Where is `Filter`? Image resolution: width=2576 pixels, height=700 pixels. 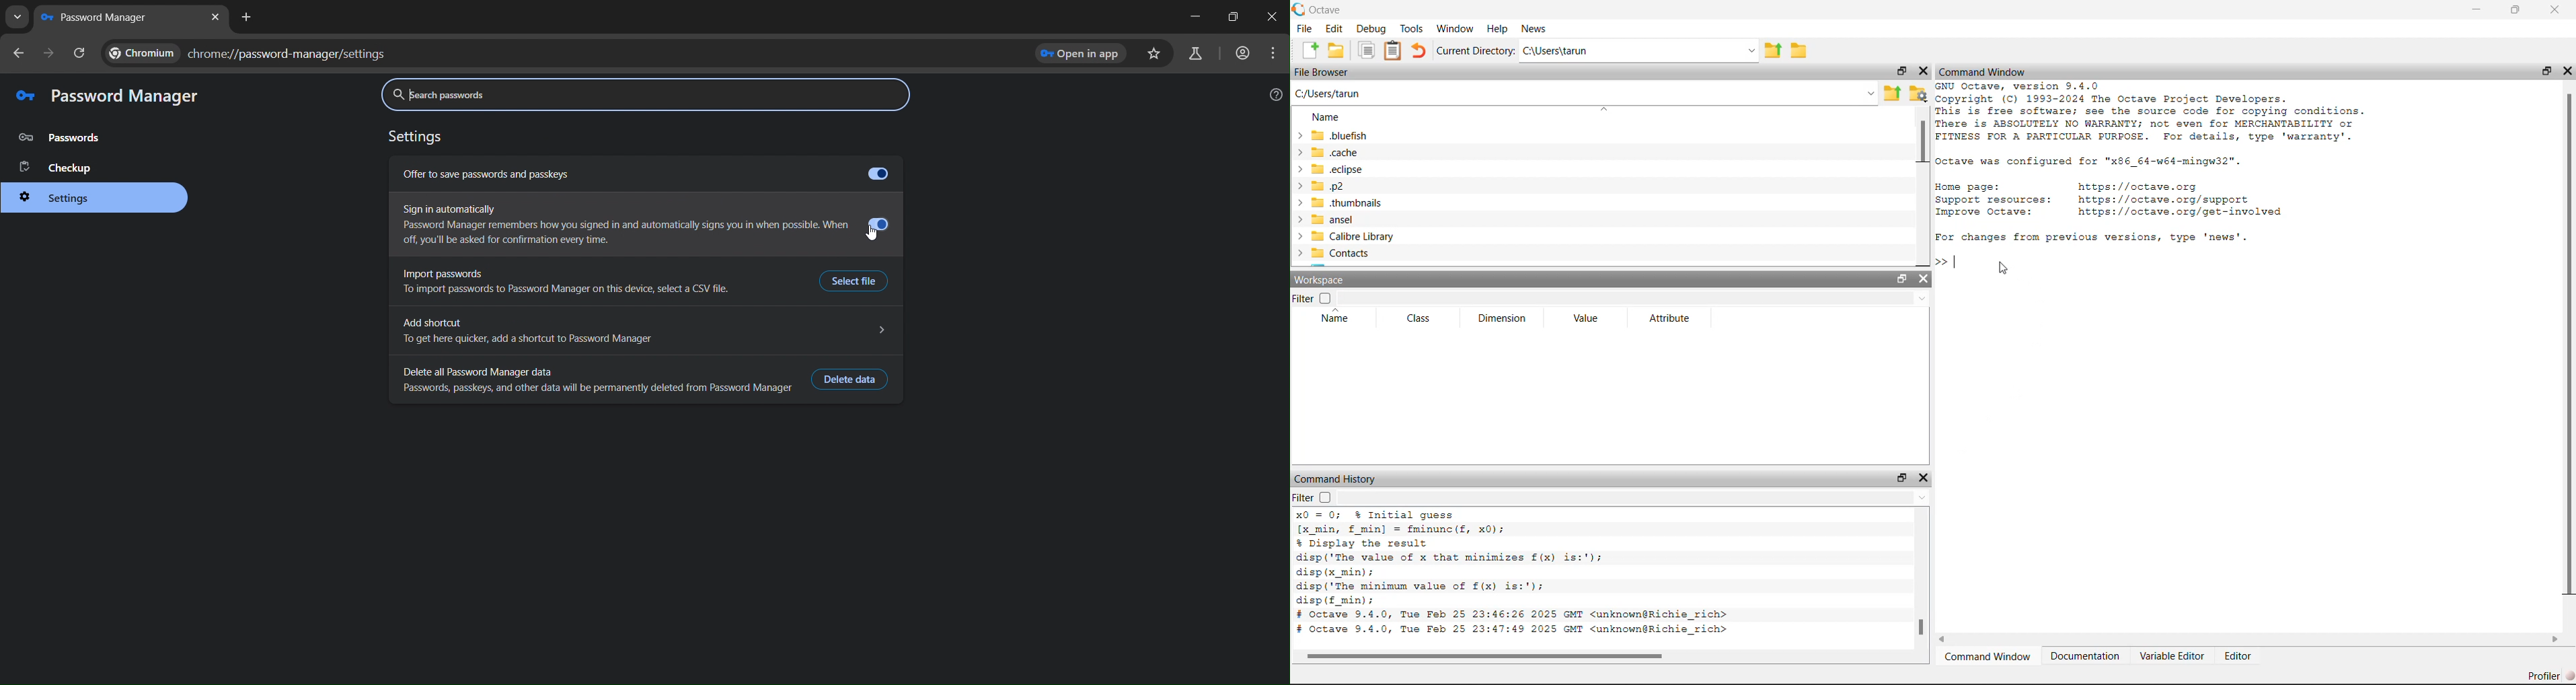 Filter is located at coordinates (1318, 298).